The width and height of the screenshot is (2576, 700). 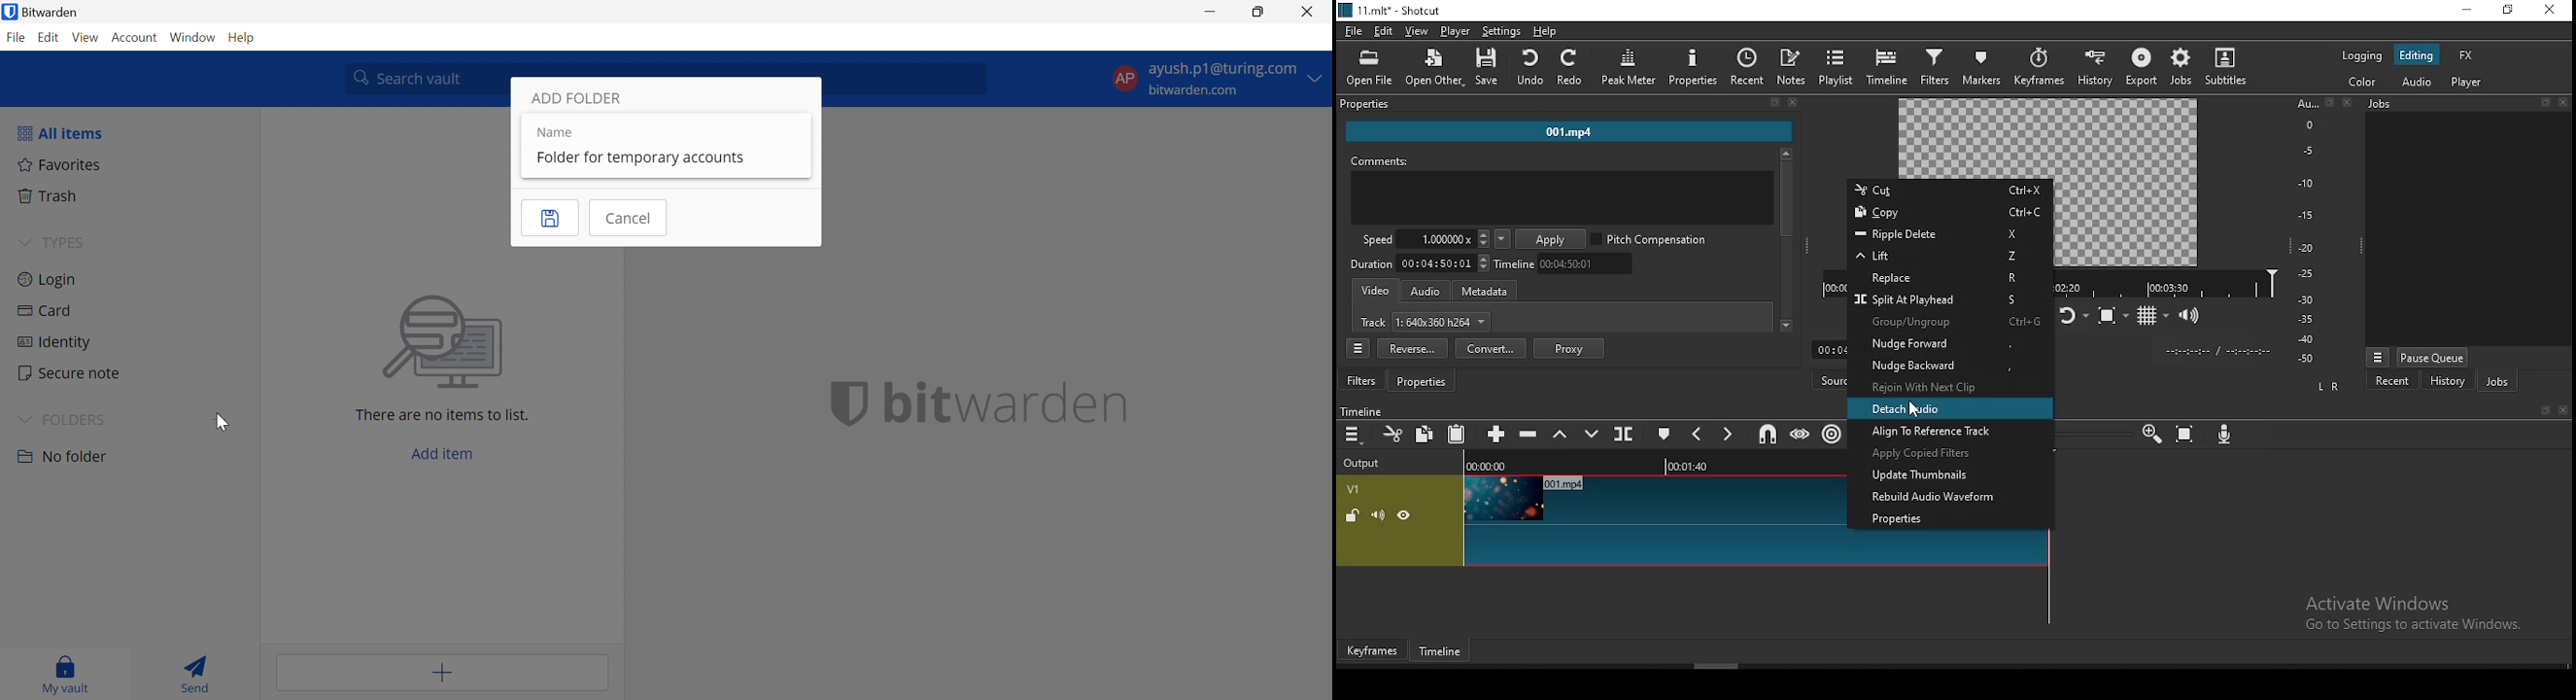 What do you see at coordinates (2392, 383) in the screenshot?
I see `recent` at bounding box center [2392, 383].